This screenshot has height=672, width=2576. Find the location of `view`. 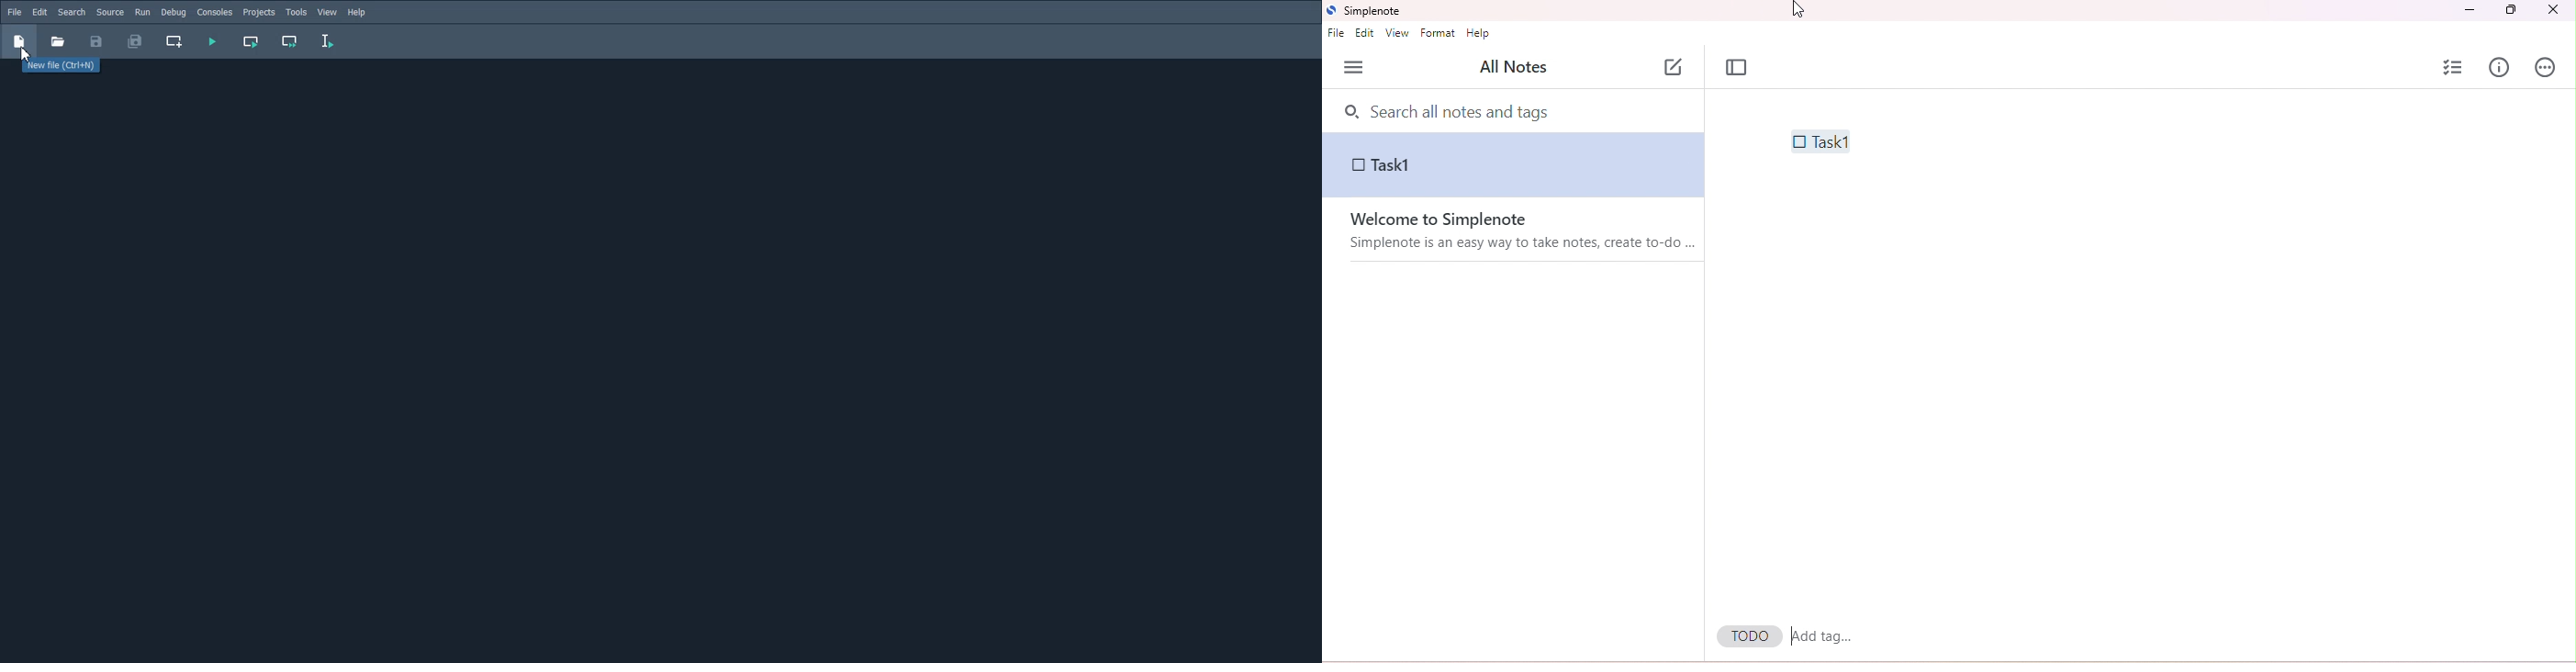

view is located at coordinates (328, 12).